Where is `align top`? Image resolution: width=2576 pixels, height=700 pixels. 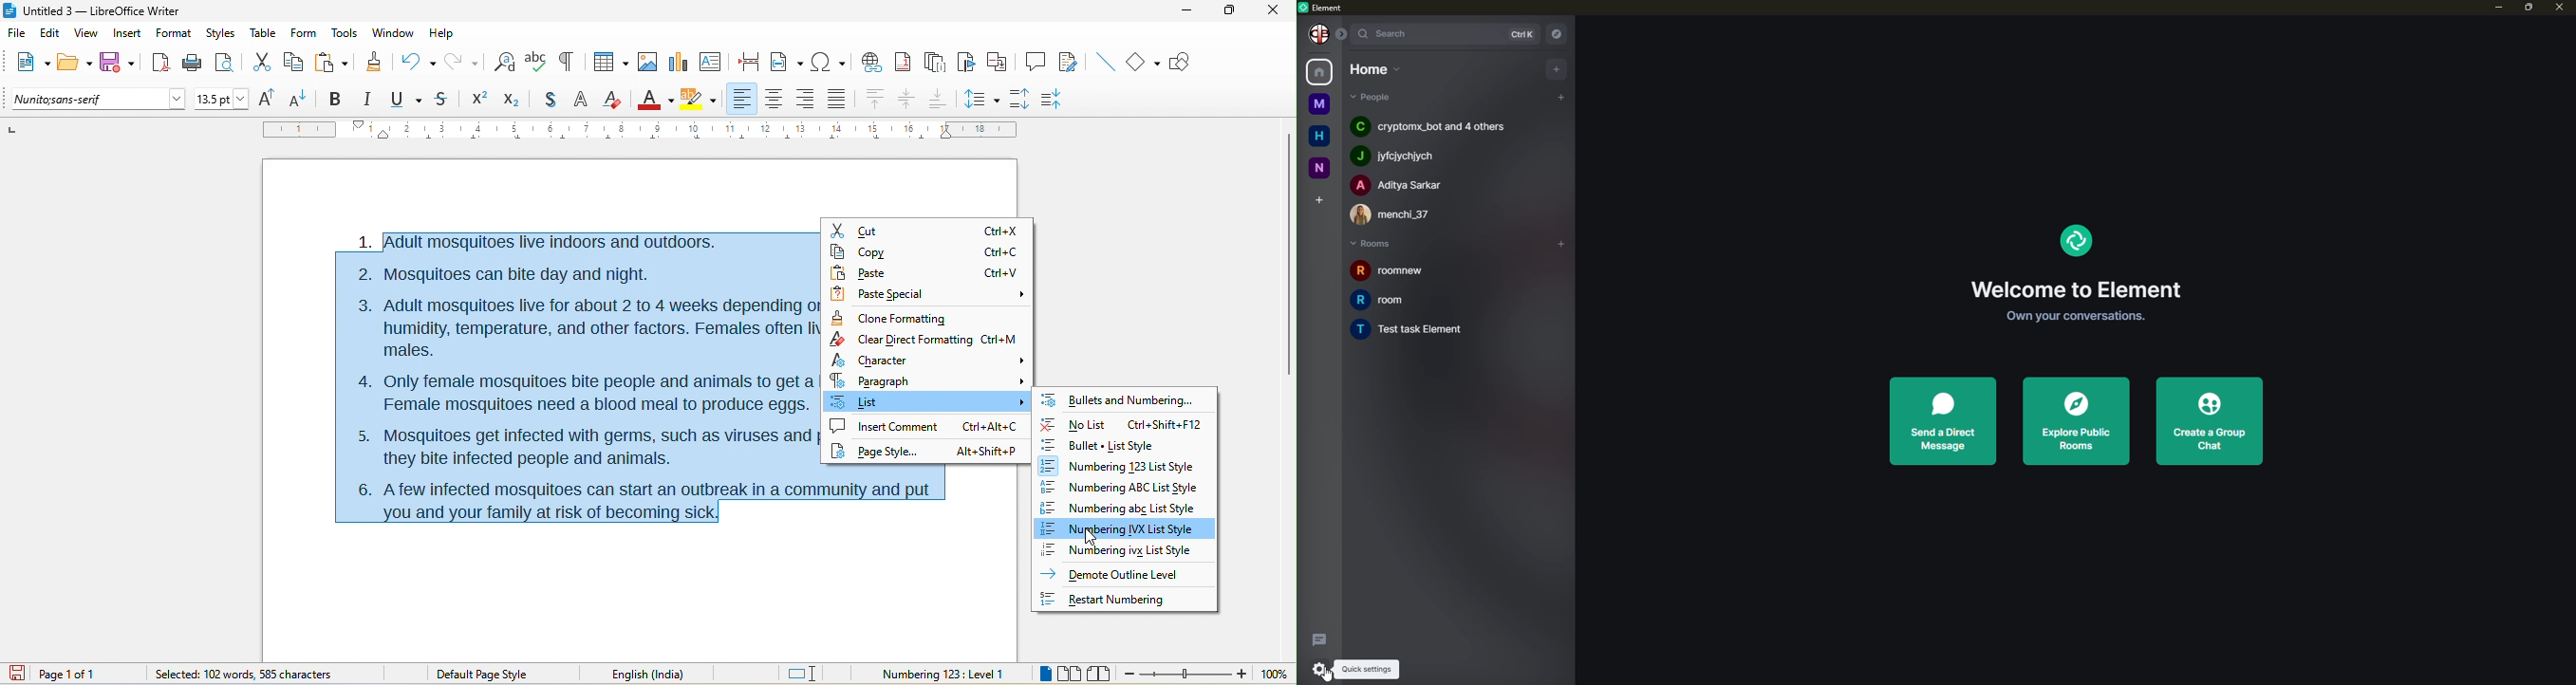
align top is located at coordinates (874, 100).